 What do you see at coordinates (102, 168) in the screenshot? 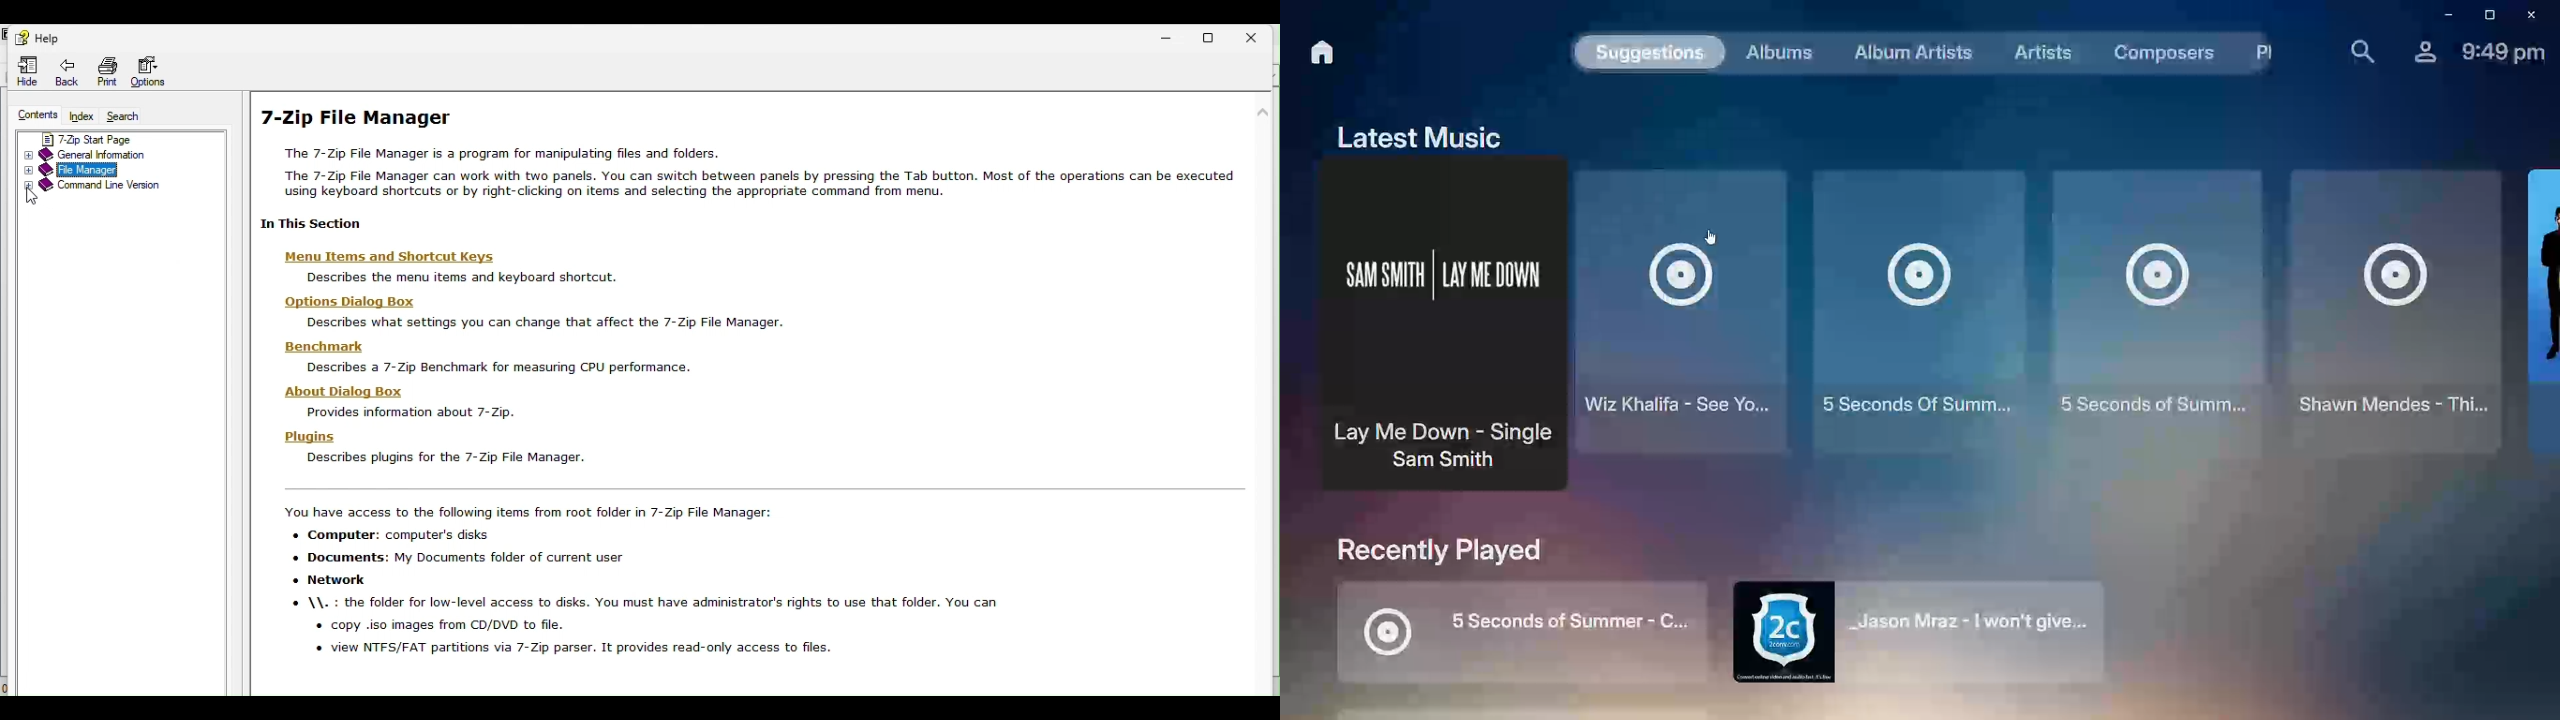
I see `File manager` at bounding box center [102, 168].